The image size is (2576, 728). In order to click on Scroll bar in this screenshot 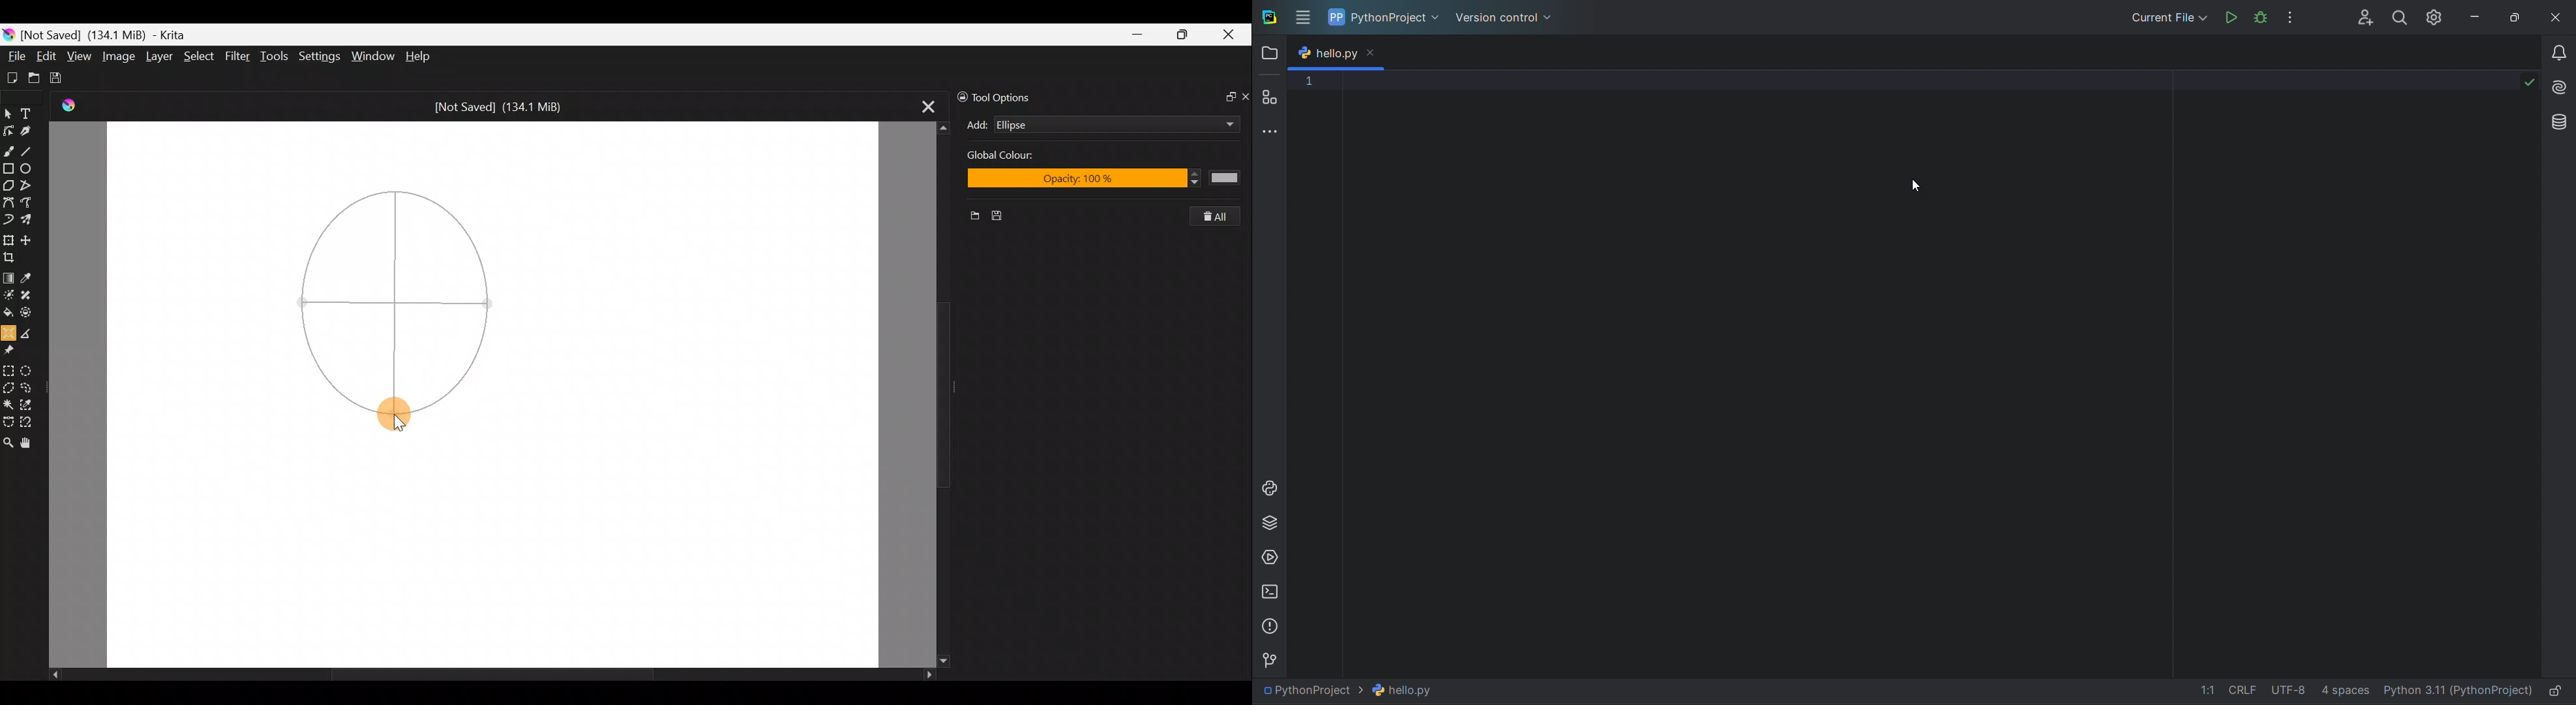, I will do `click(927, 394)`.